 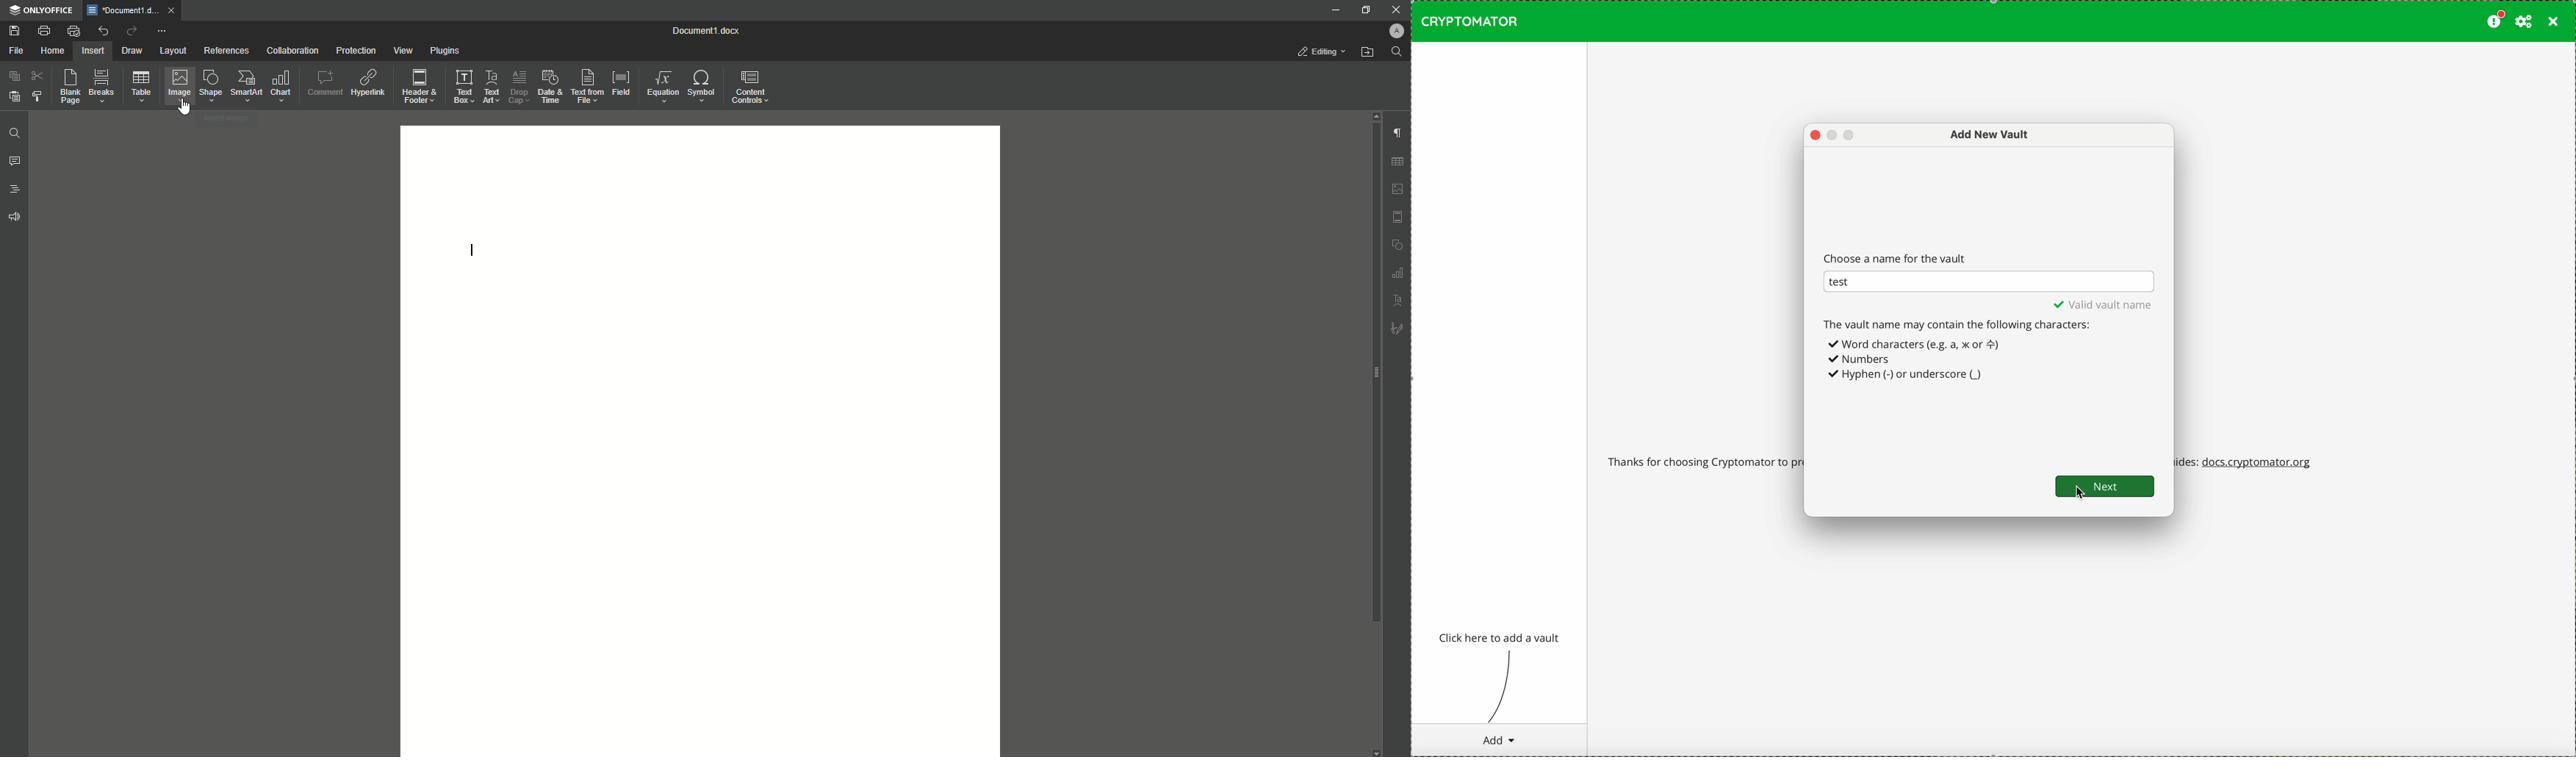 I want to click on Paragraph Settings, so click(x=1398, y=133).